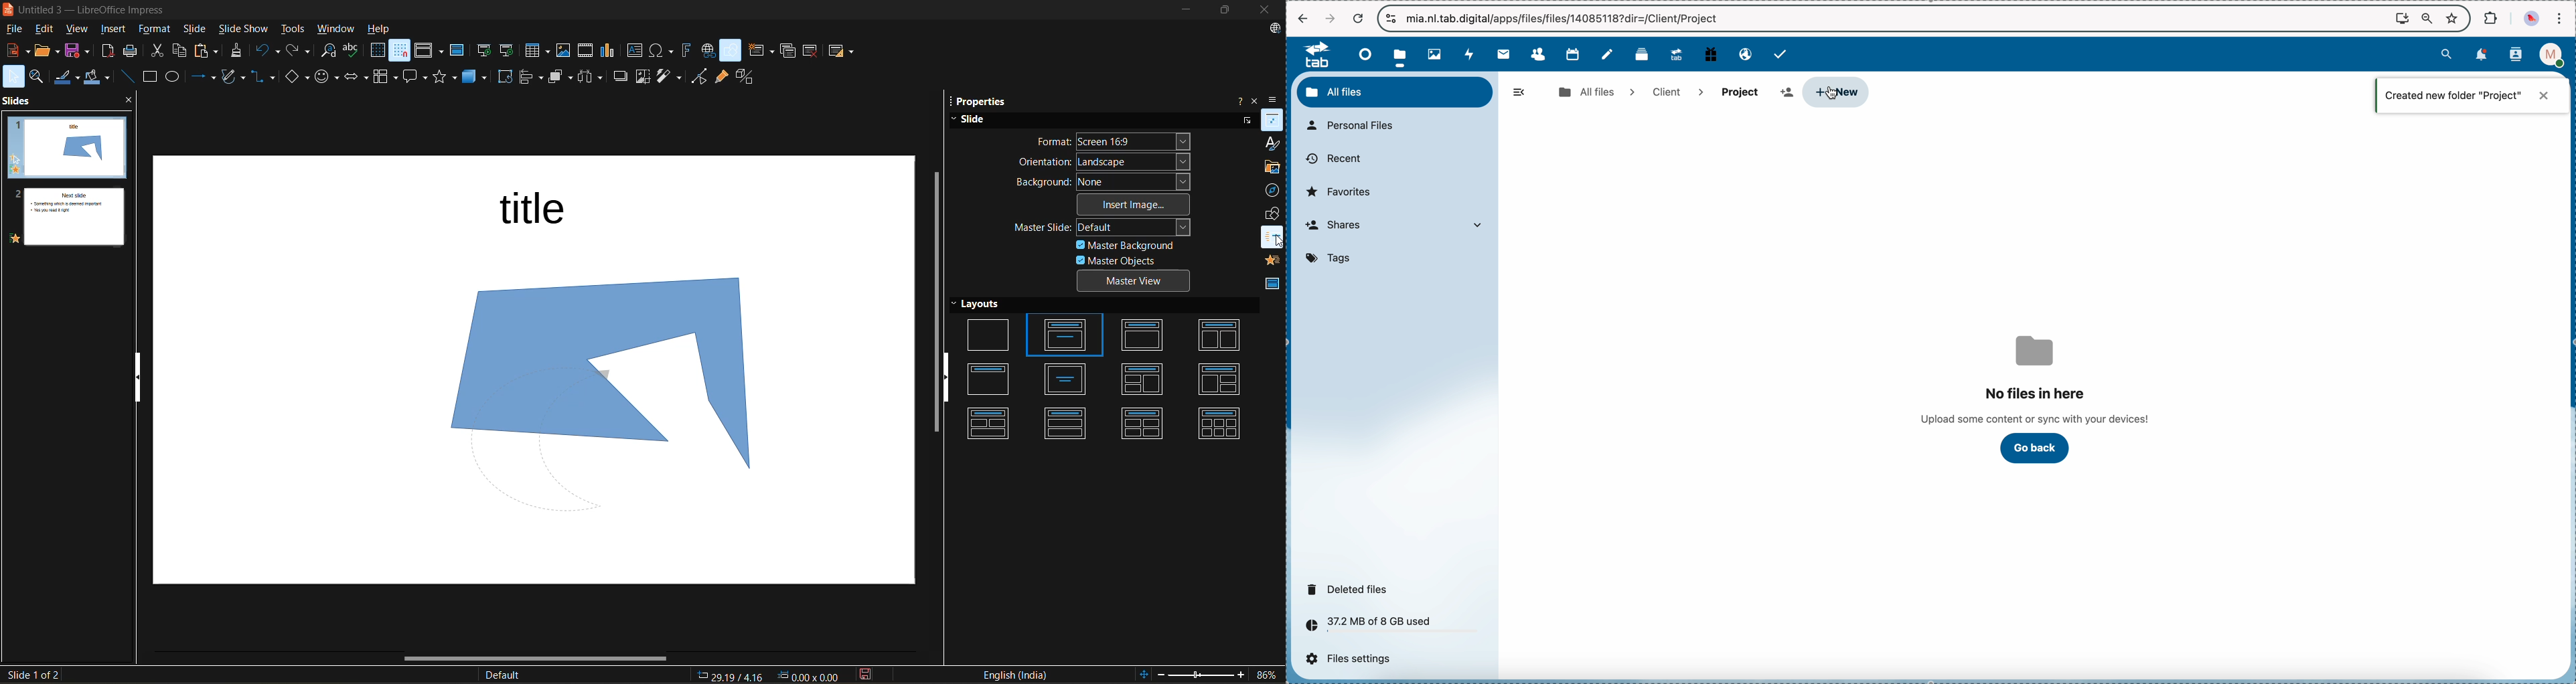 The image size is (2576, 700). What do you see at coordinates (1437, 55) in the screenshot?
I see `photos` at bounding box center [1437, 55].